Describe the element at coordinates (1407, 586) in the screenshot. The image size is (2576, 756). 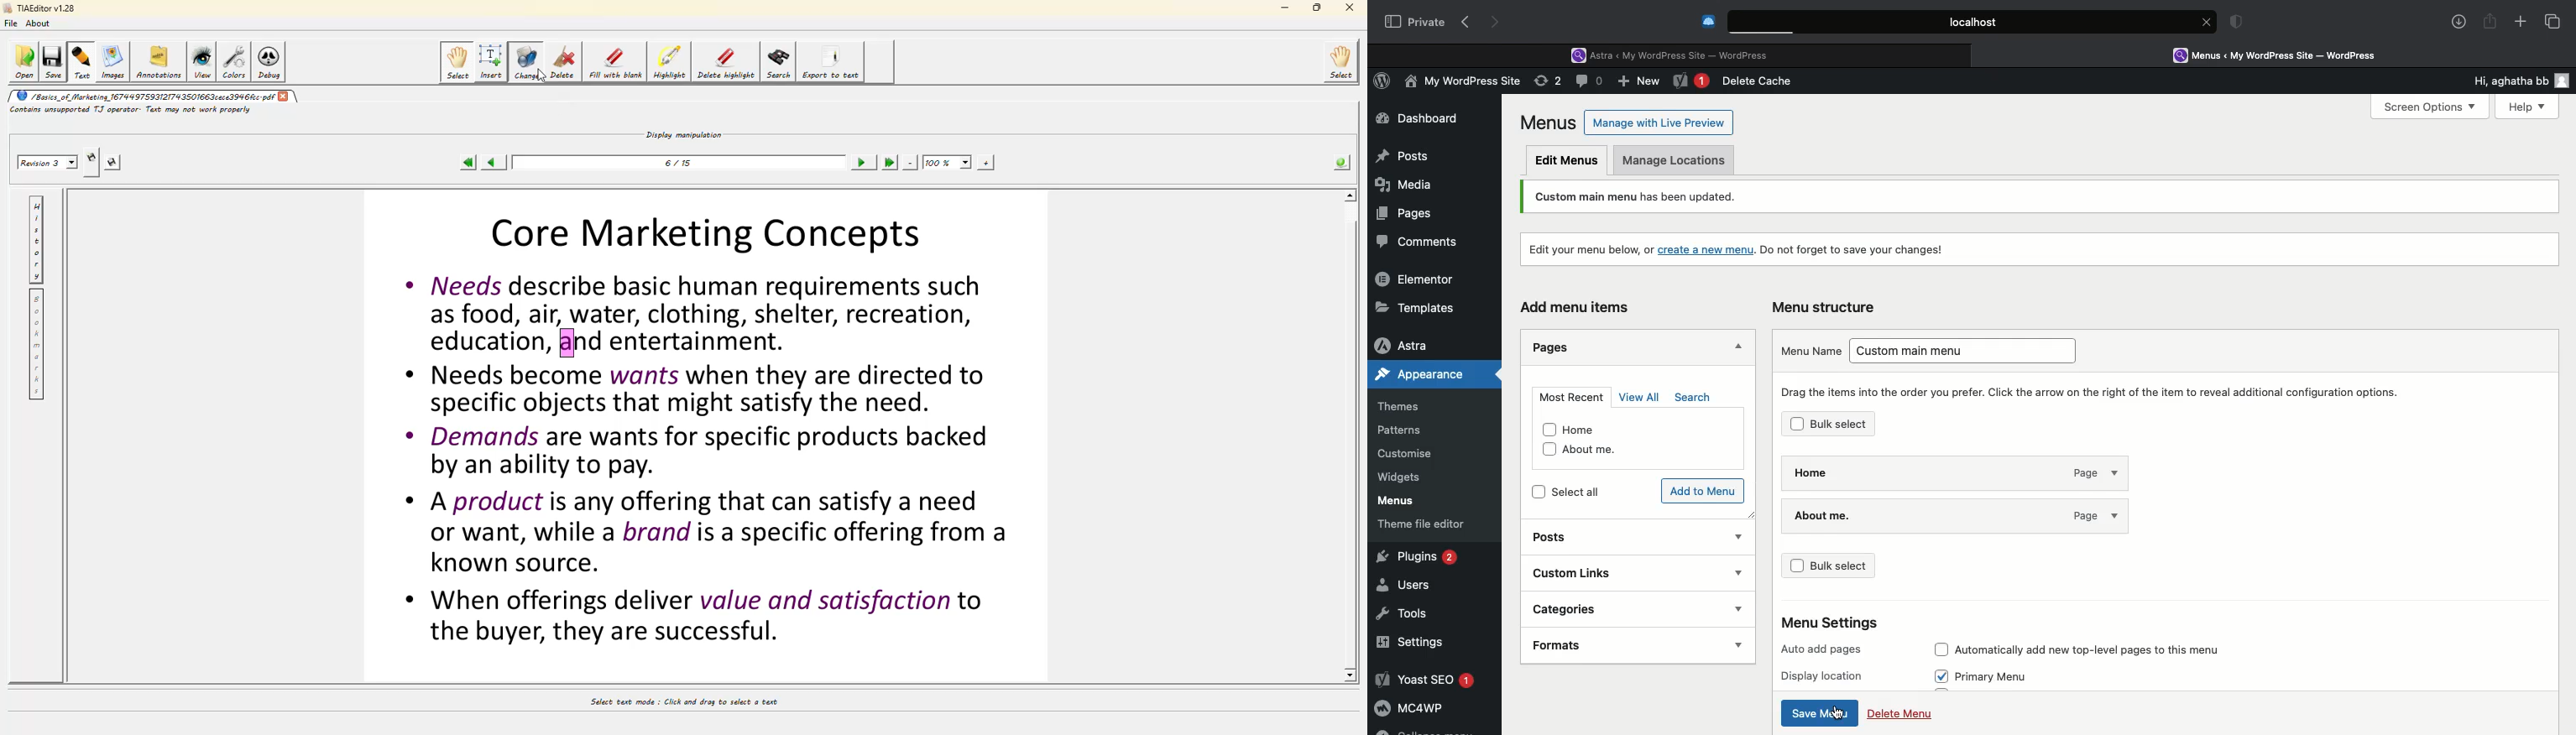
I see `Users` at that location.